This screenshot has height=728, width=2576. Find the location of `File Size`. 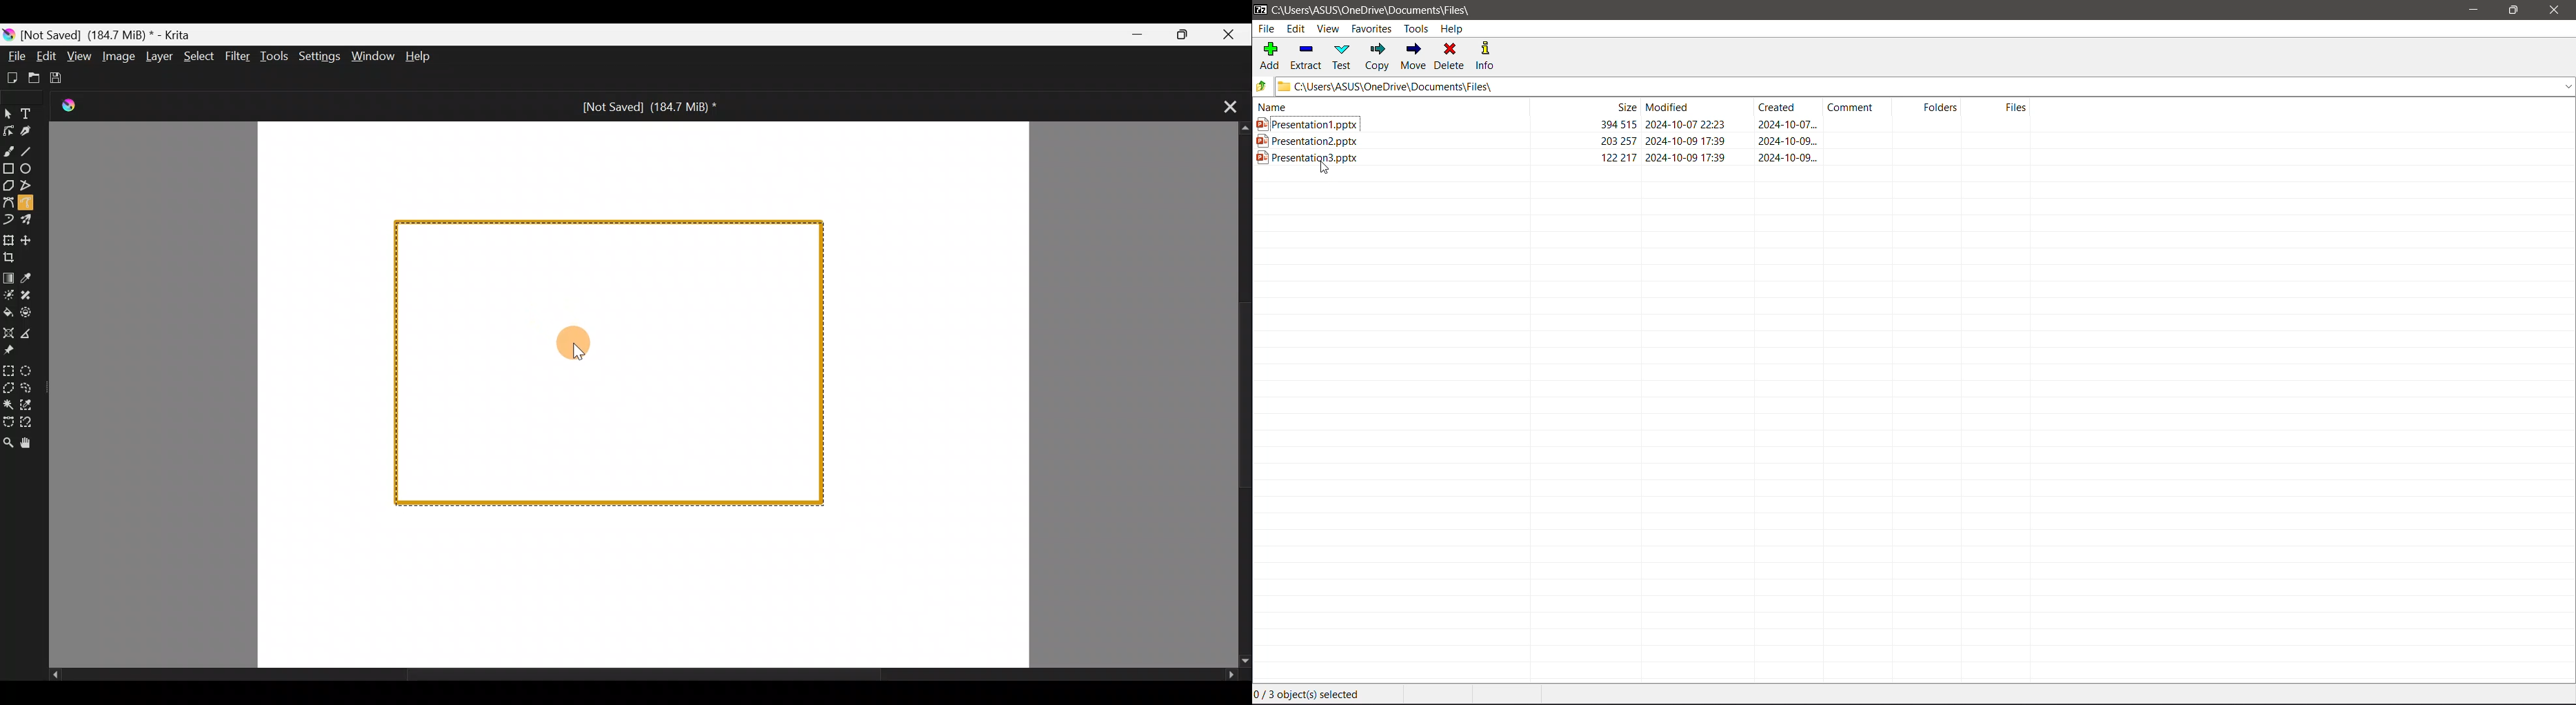

File Size is located at coordinates (1583, 107).